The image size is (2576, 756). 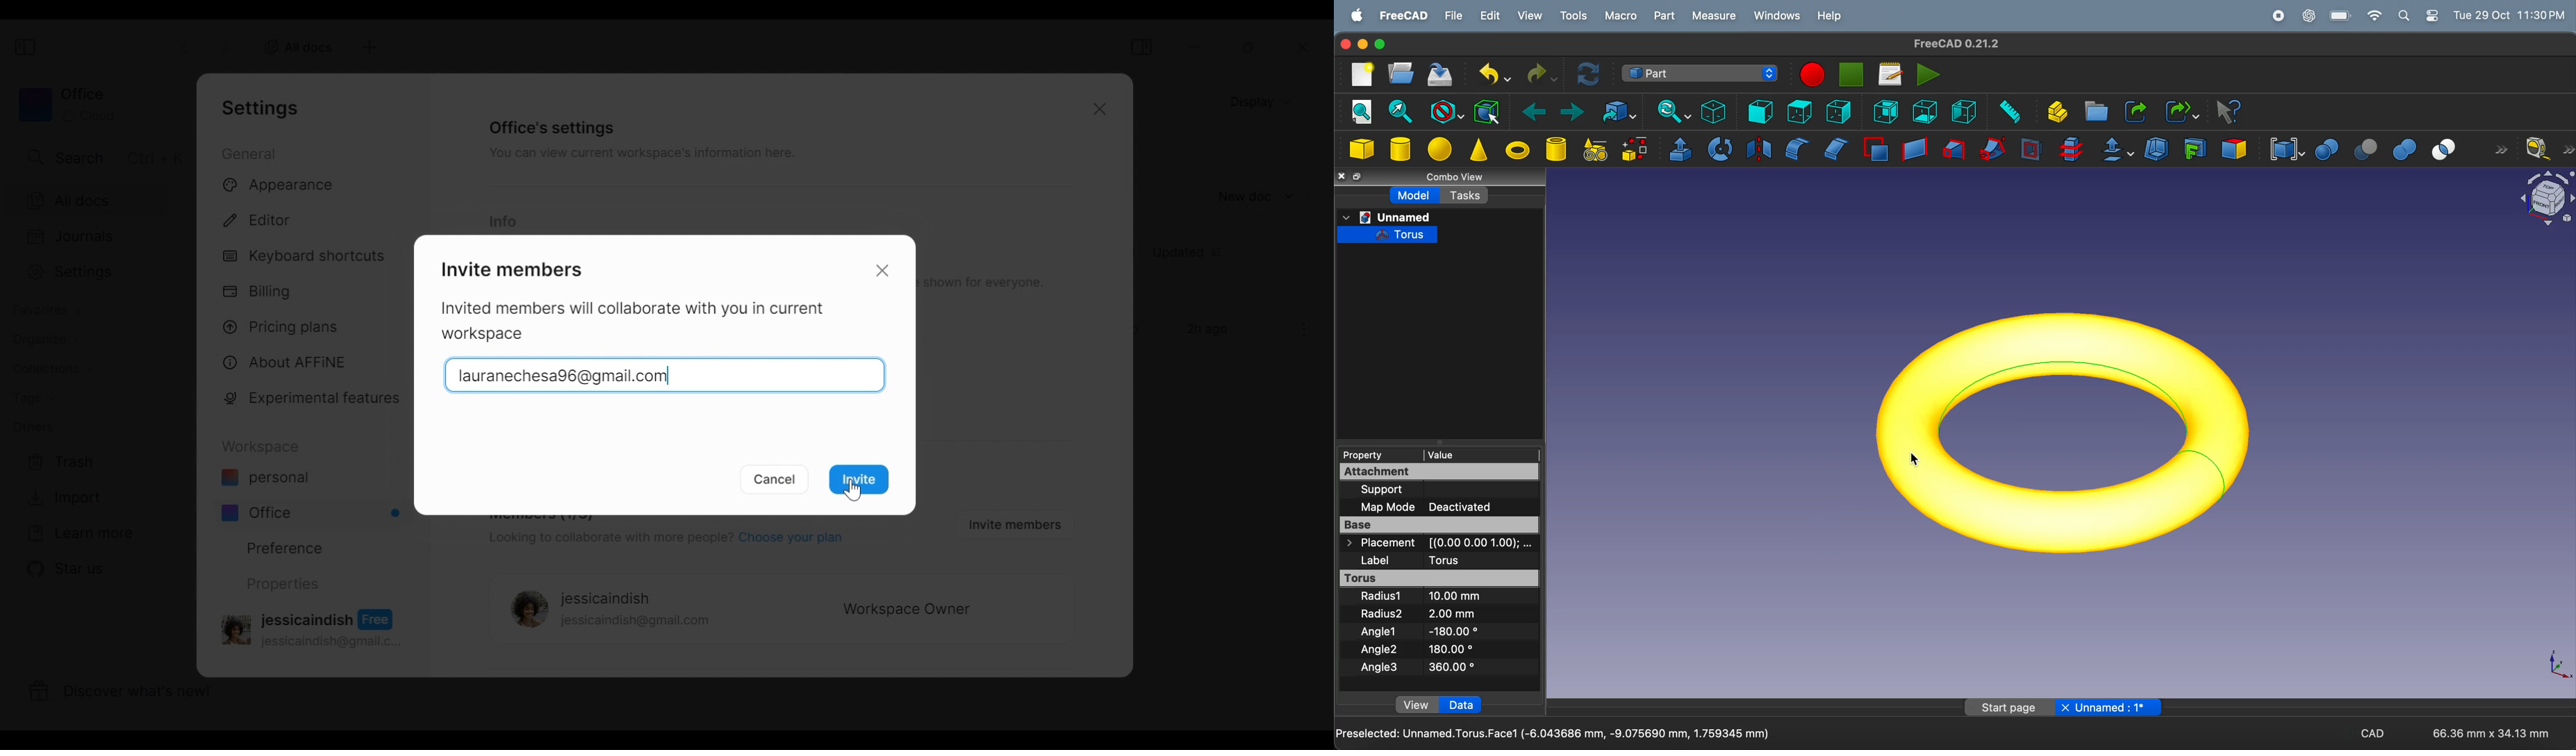 What do you see at coordinates (1916, 462) in the screenshot?
I see `cursor` at bounding box center [1916, 462].